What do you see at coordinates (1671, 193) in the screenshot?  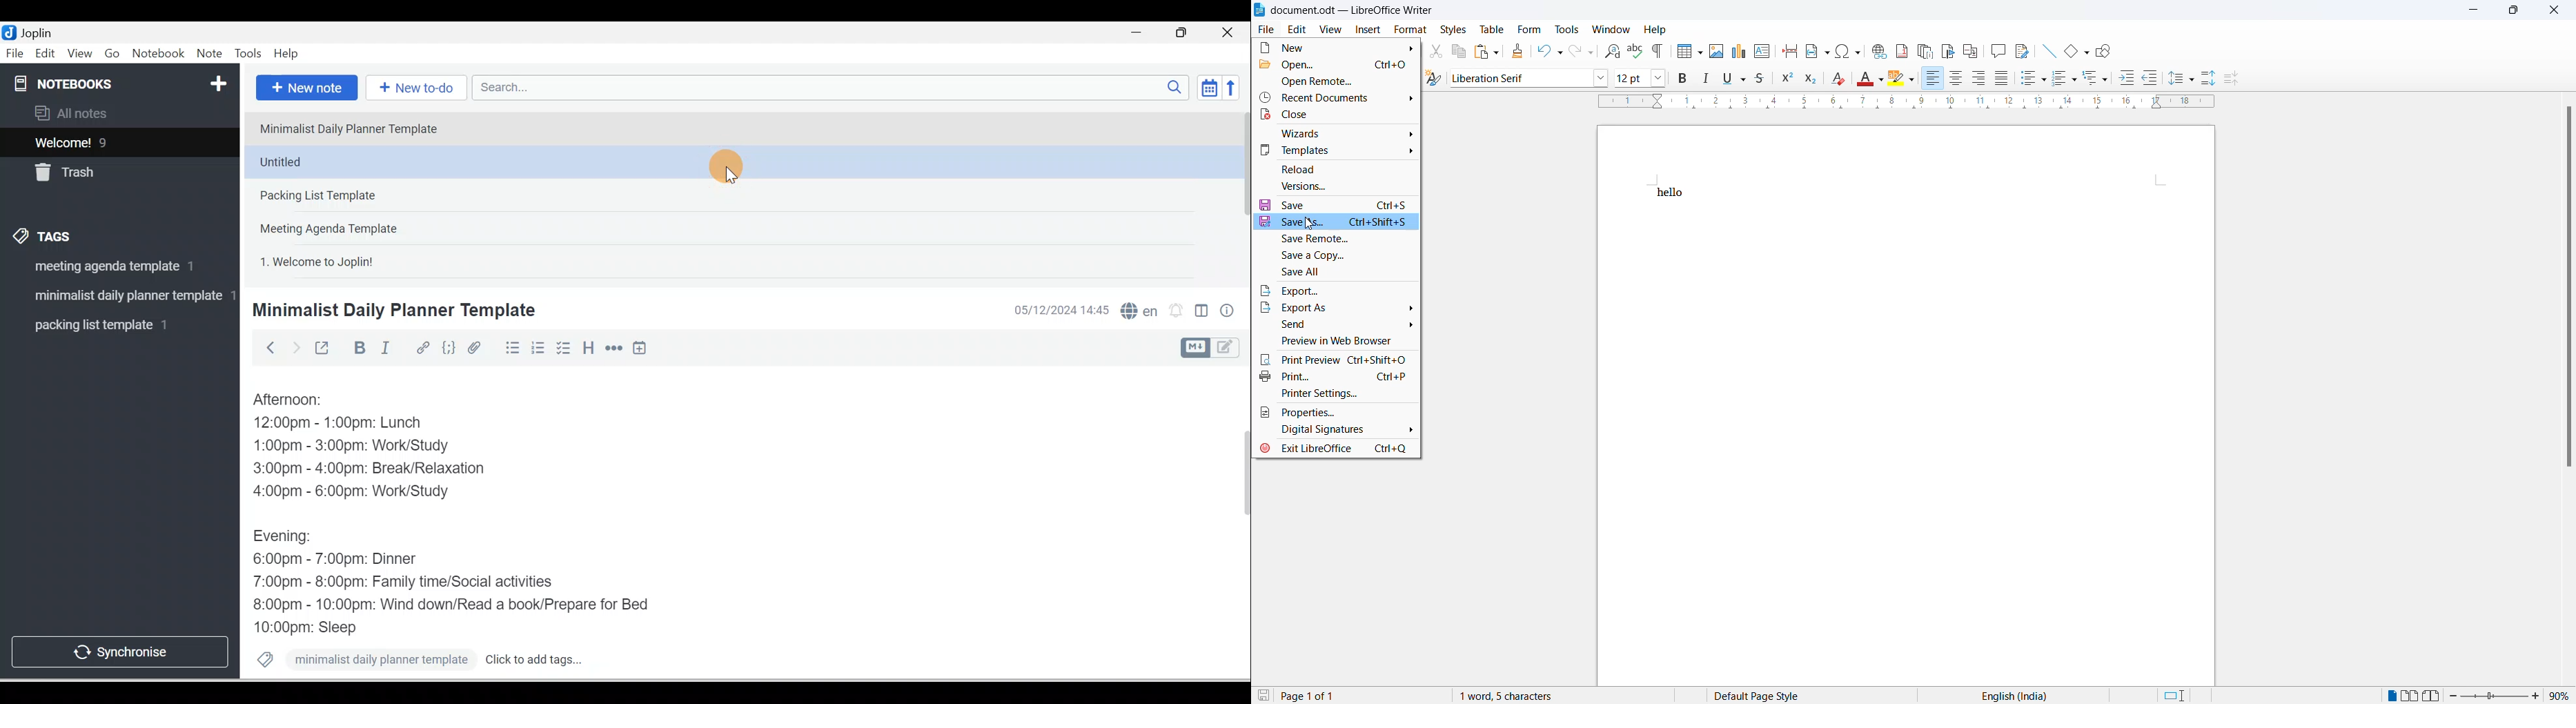 I see `hello` at bounding box center [1671, 193].